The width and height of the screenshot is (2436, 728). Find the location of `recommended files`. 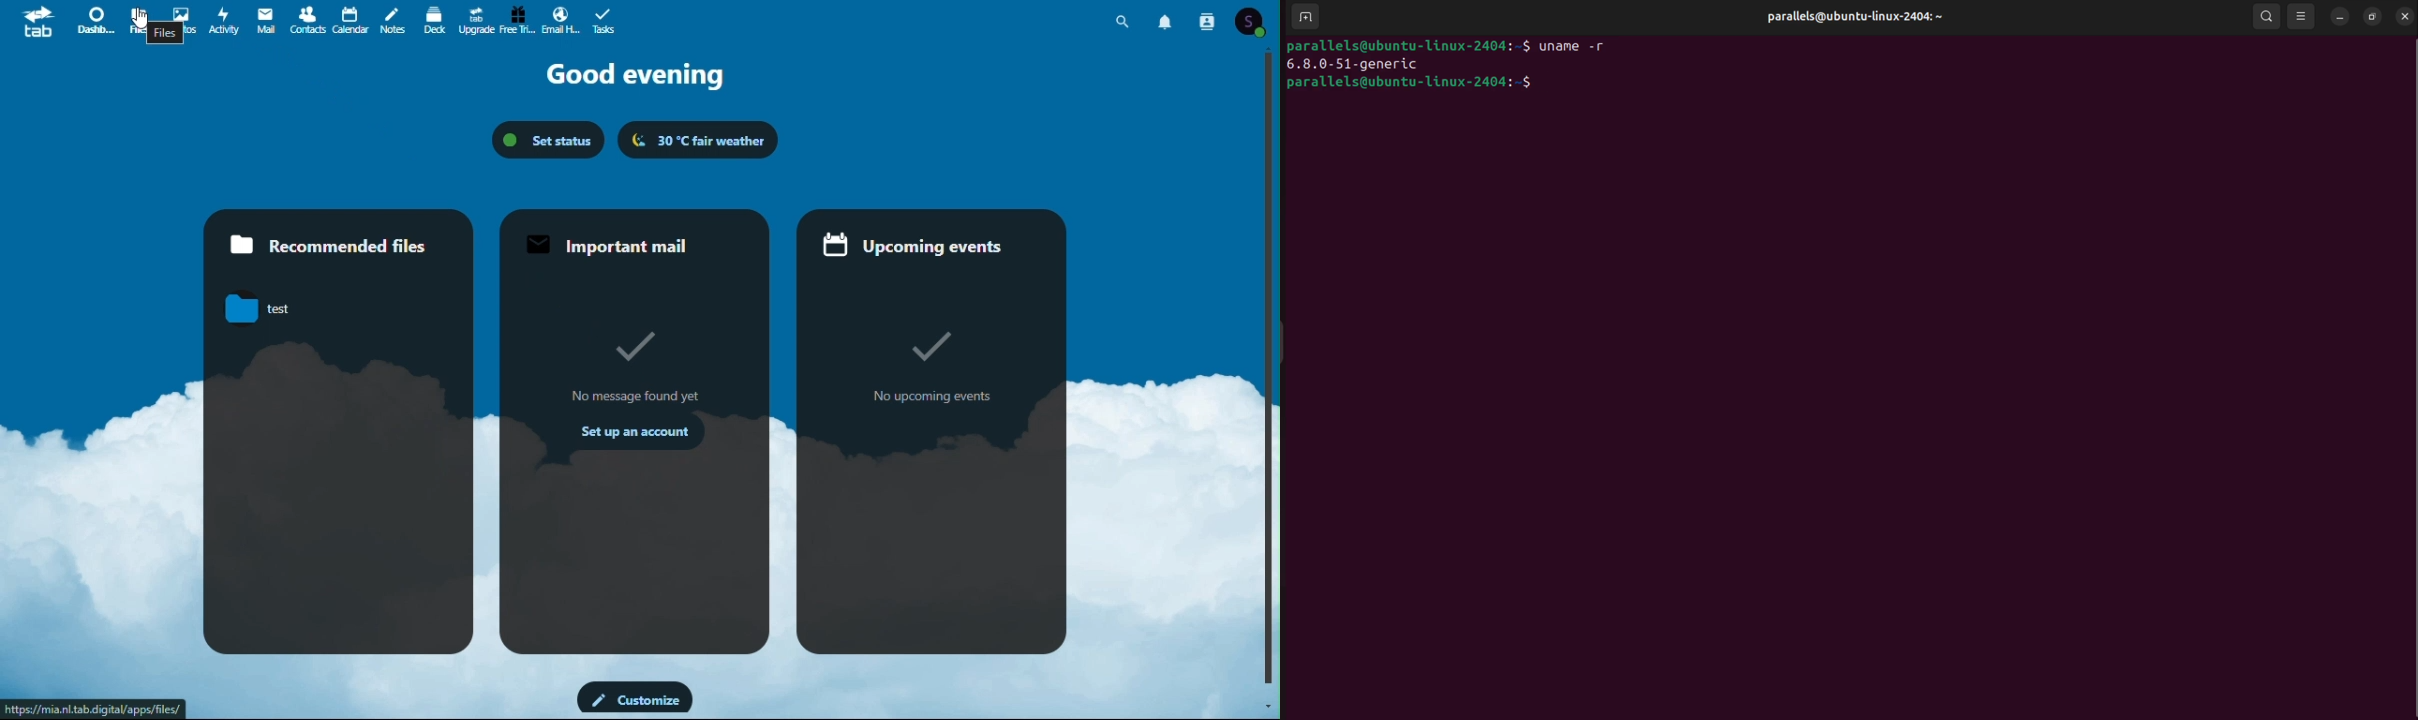

recommended files is located at coordinates (339, 433).